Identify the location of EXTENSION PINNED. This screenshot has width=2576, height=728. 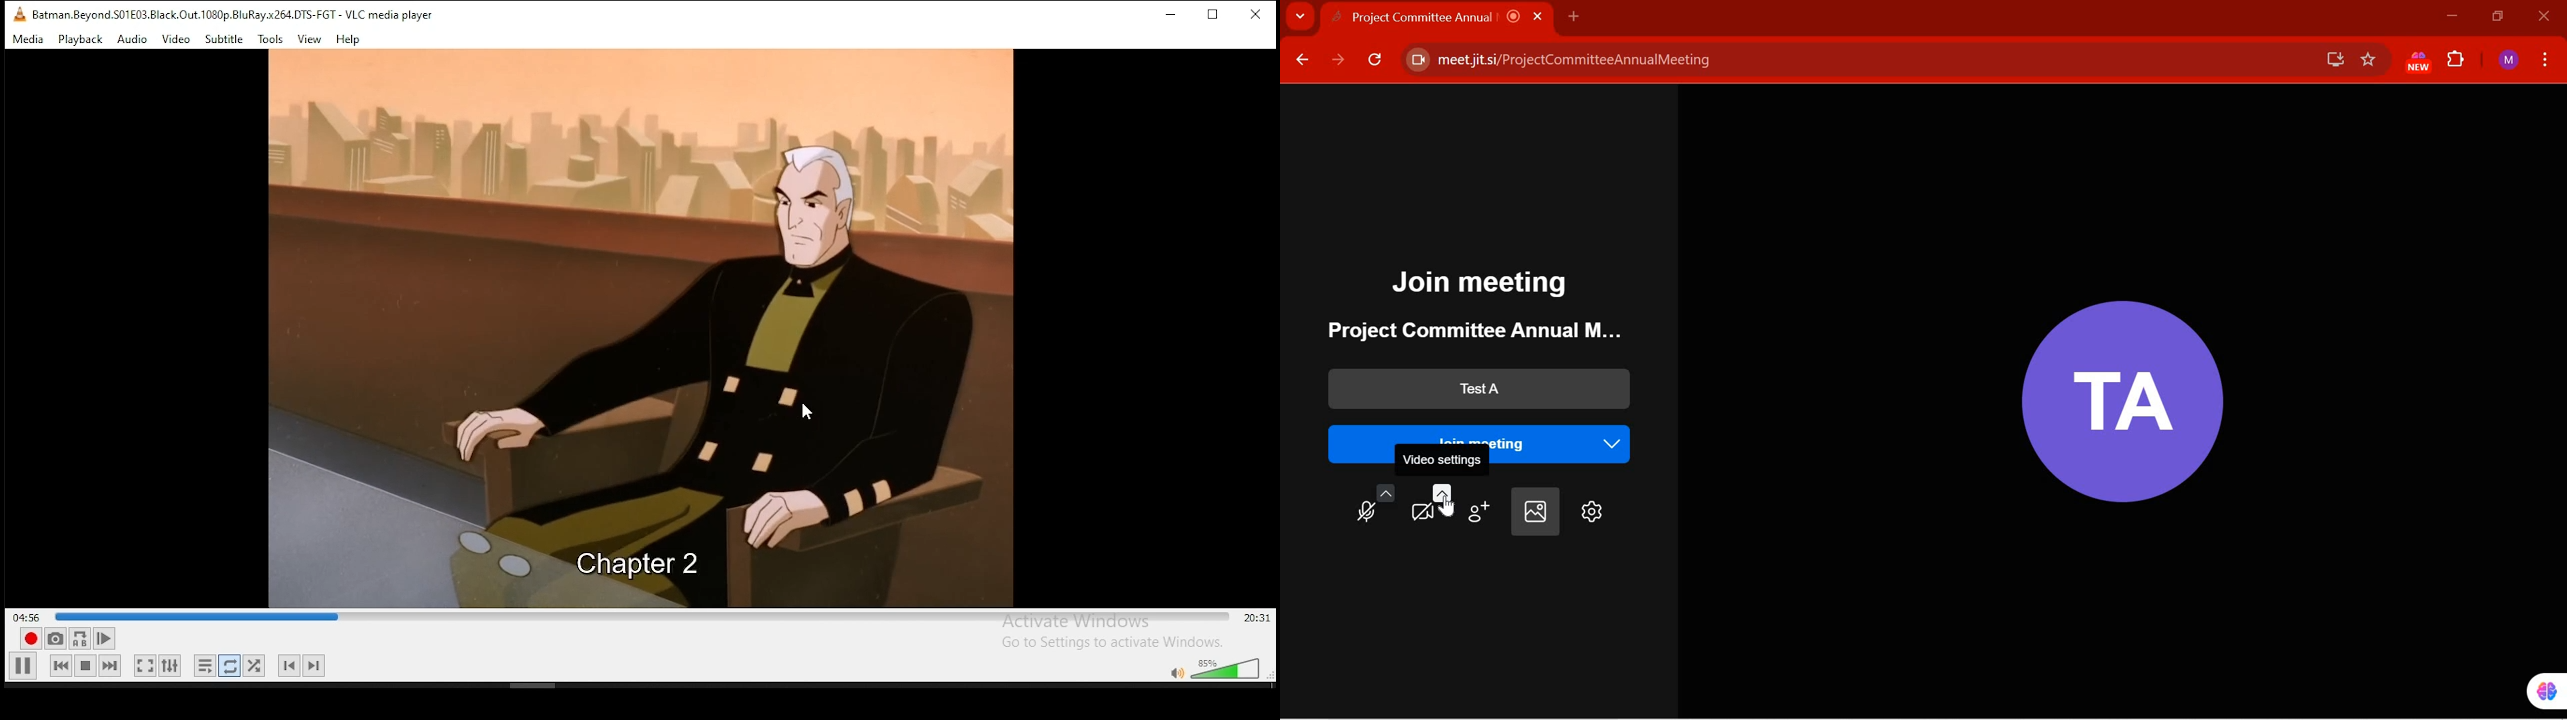
(2414, 62).